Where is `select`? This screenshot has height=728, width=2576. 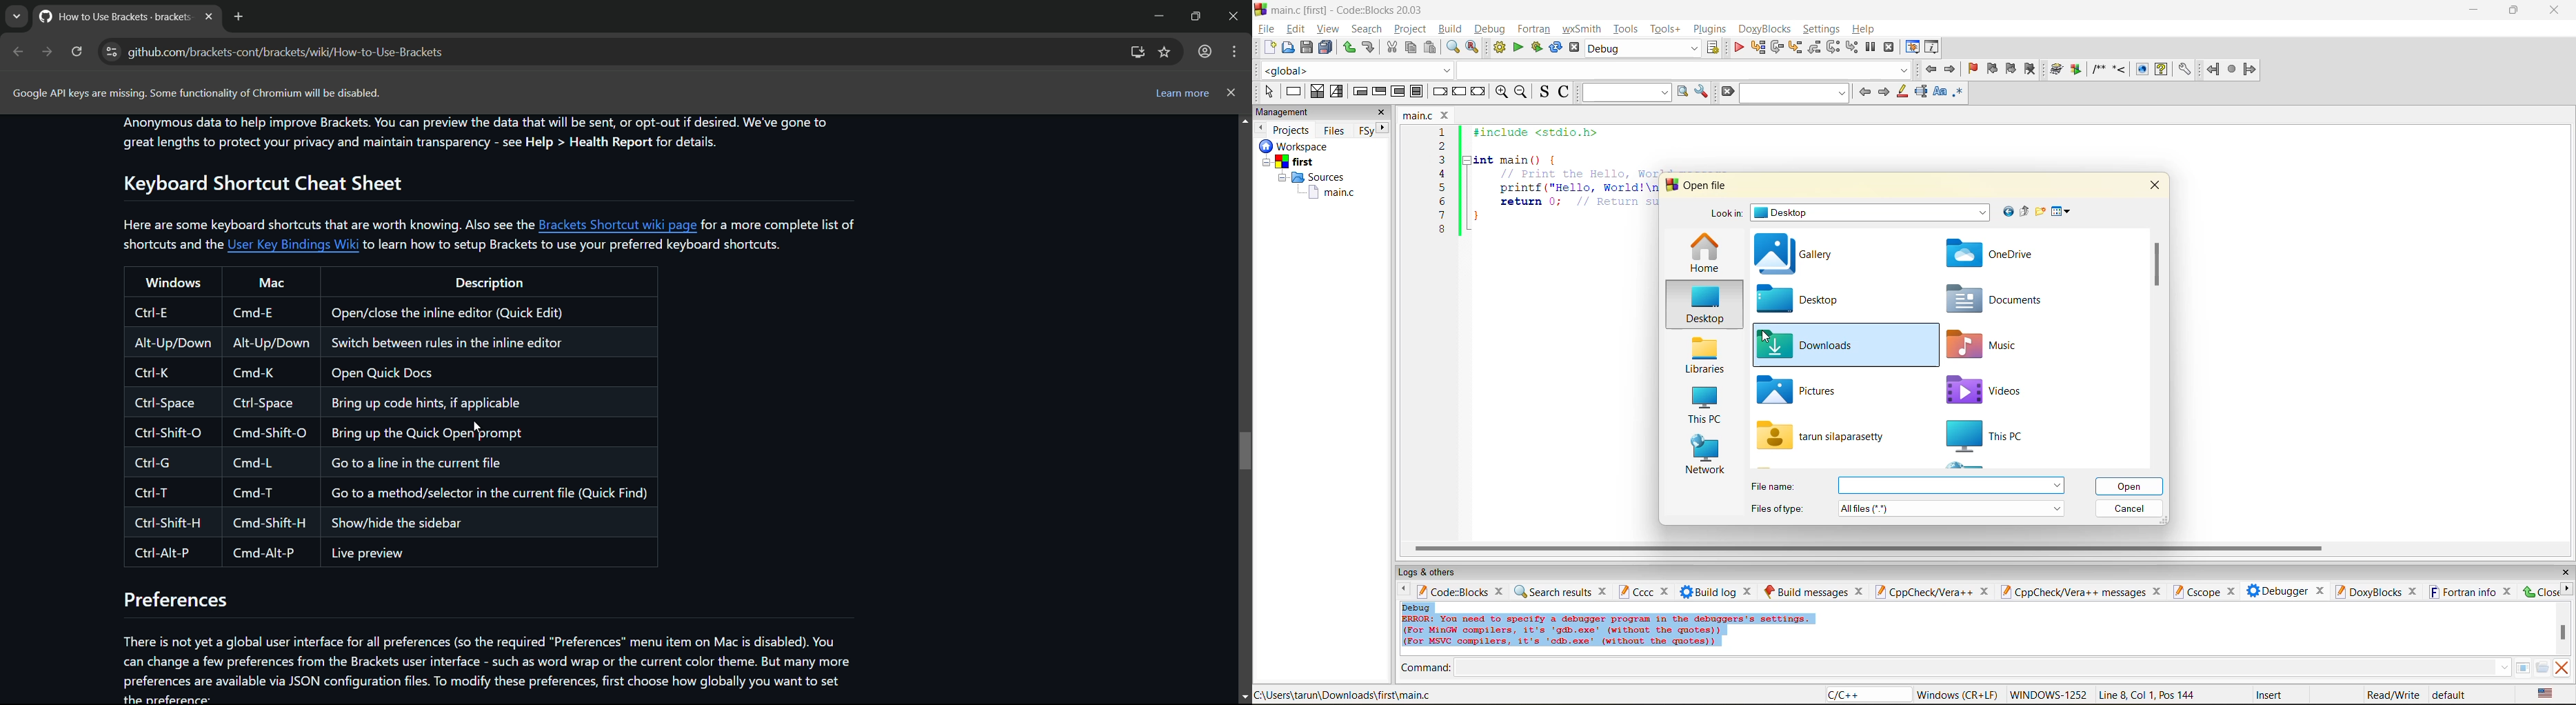
select is located at coordinates (1269, 91).